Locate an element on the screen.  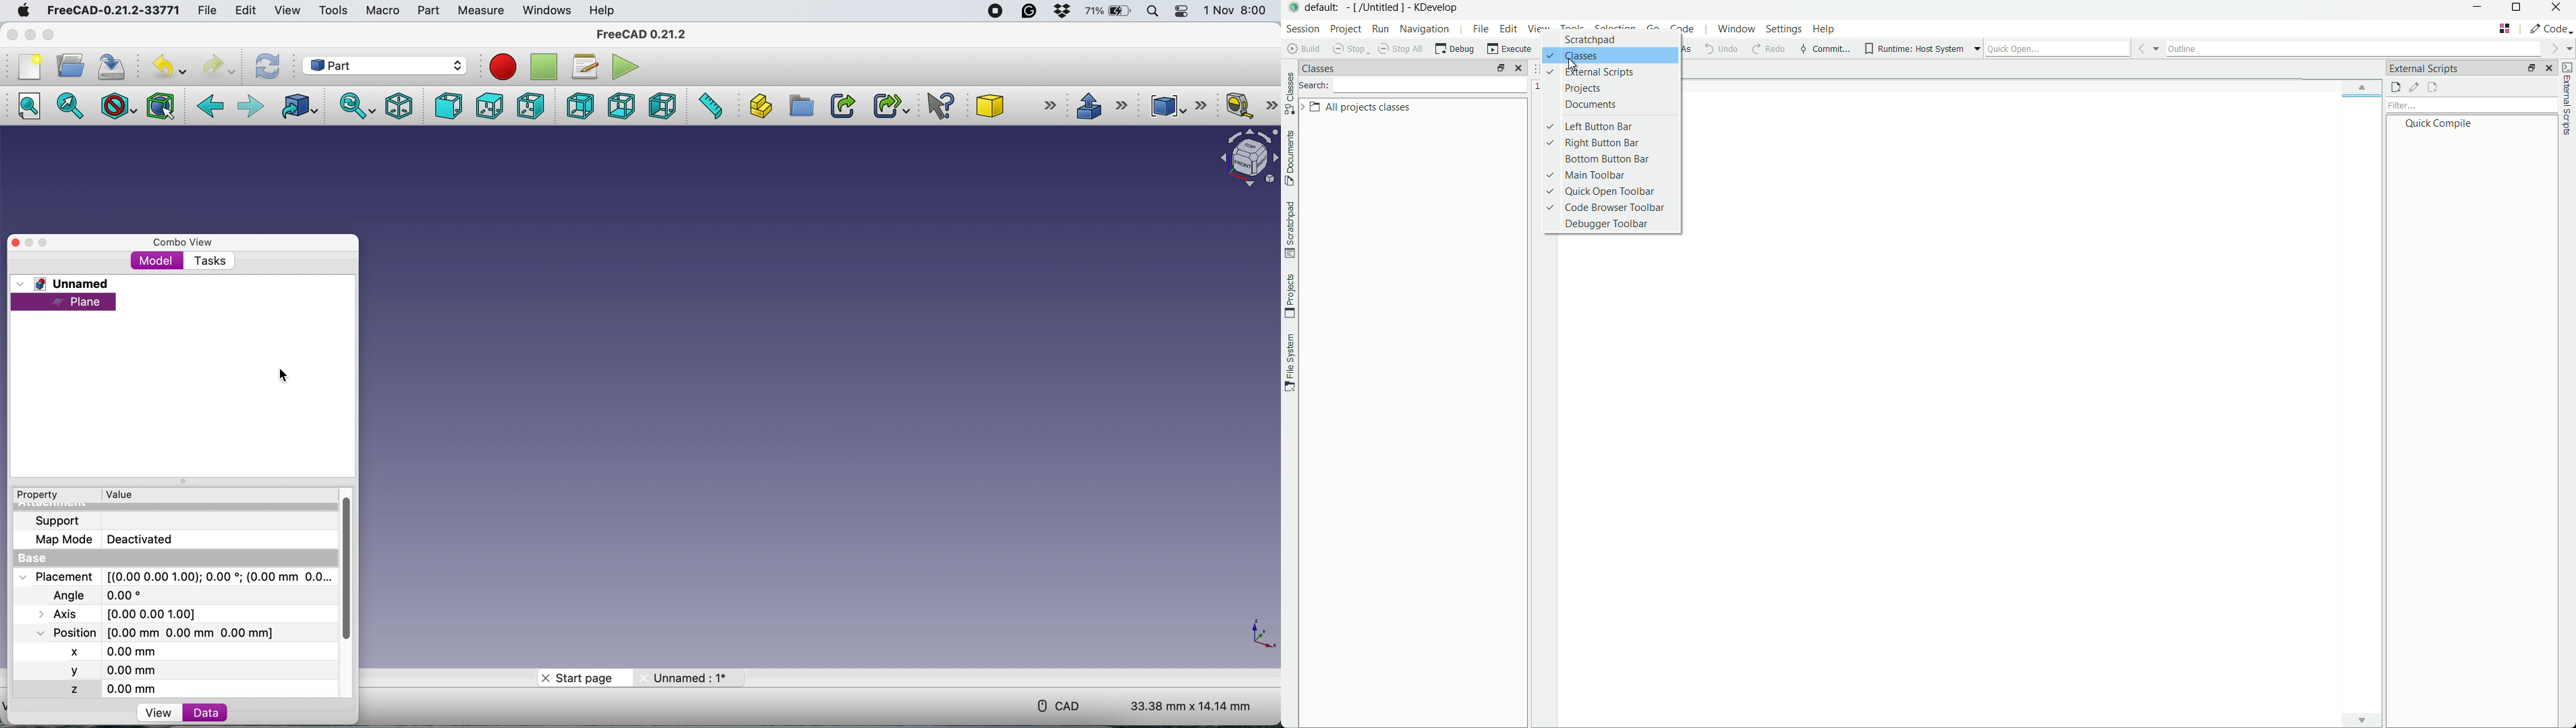
screen recorder is located at coordinates (989, 11).